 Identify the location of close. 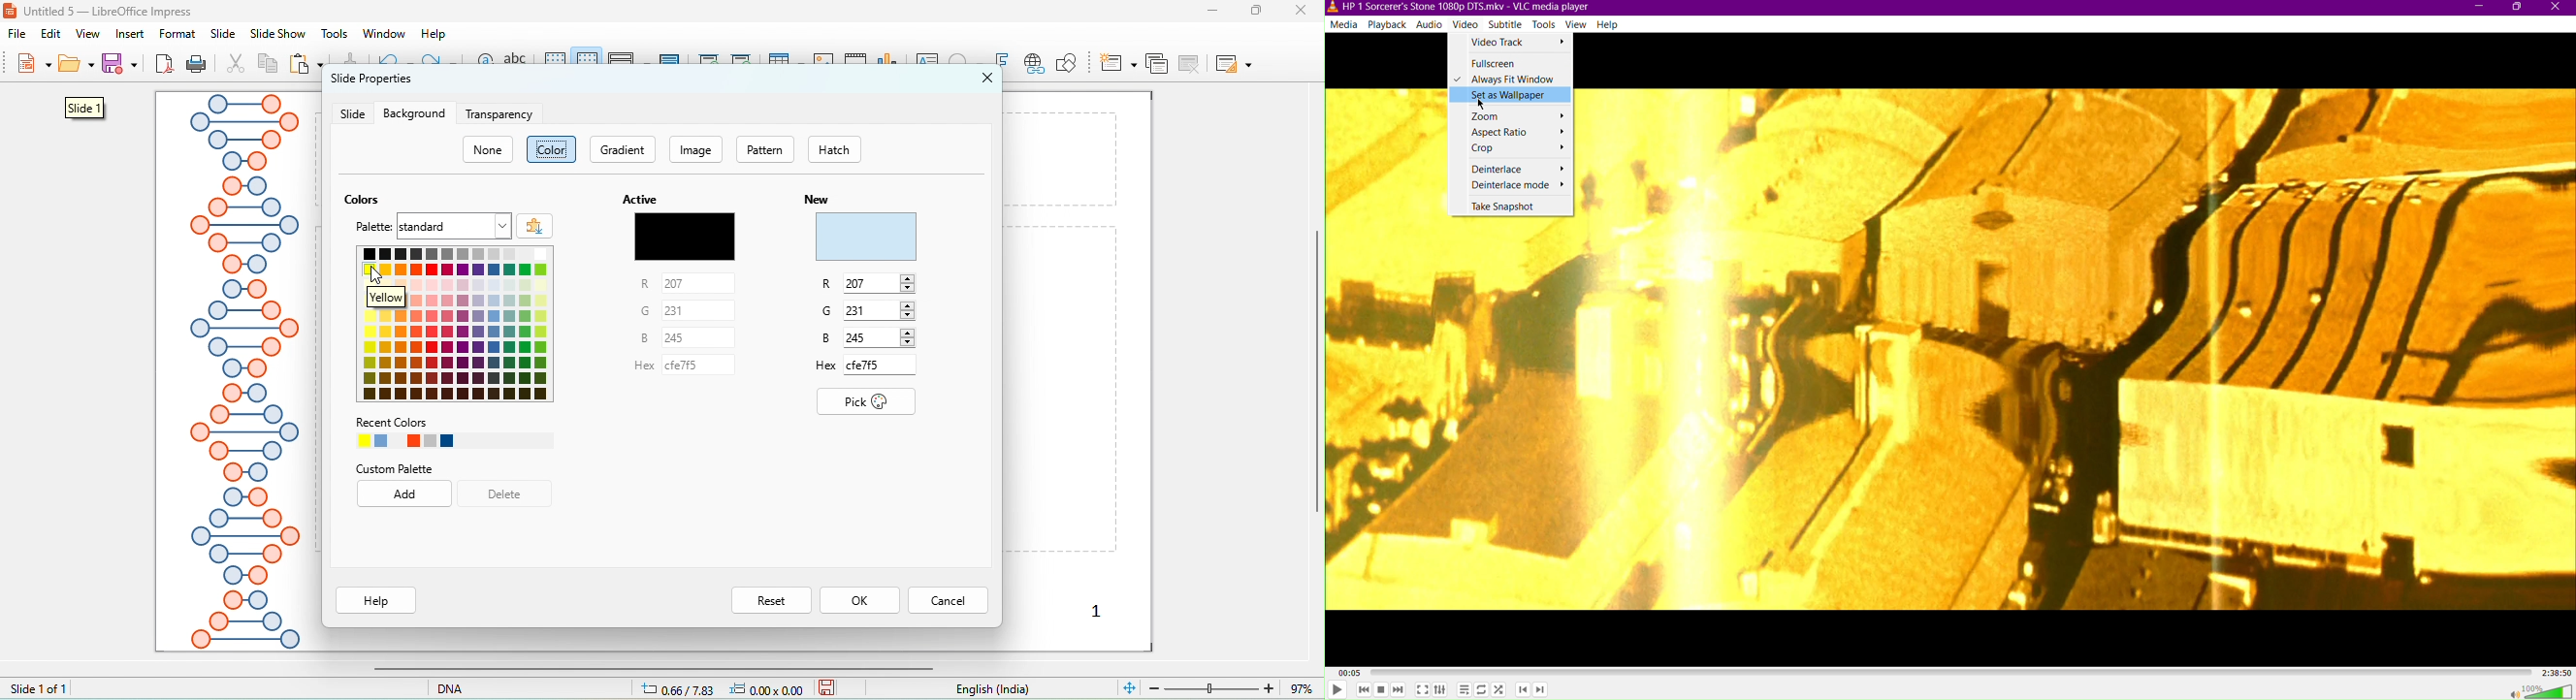
(1306, 10).